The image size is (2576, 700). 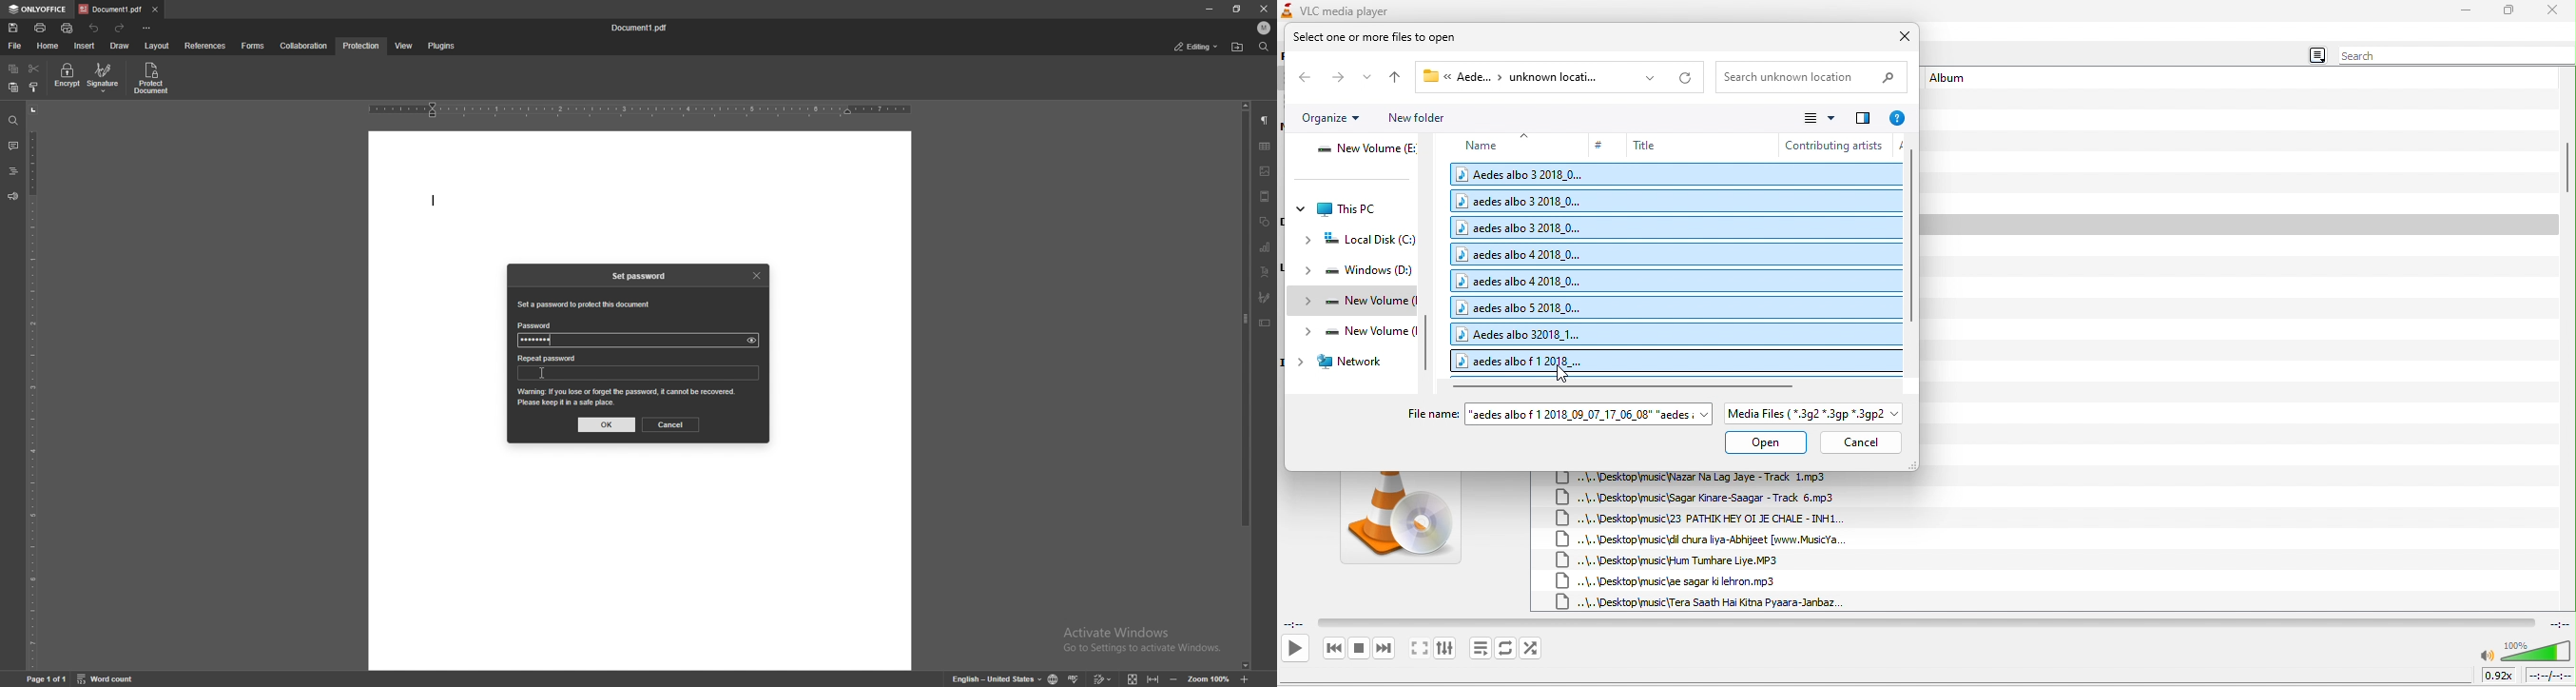 I want to click on password input, so click(x=639, y=373).